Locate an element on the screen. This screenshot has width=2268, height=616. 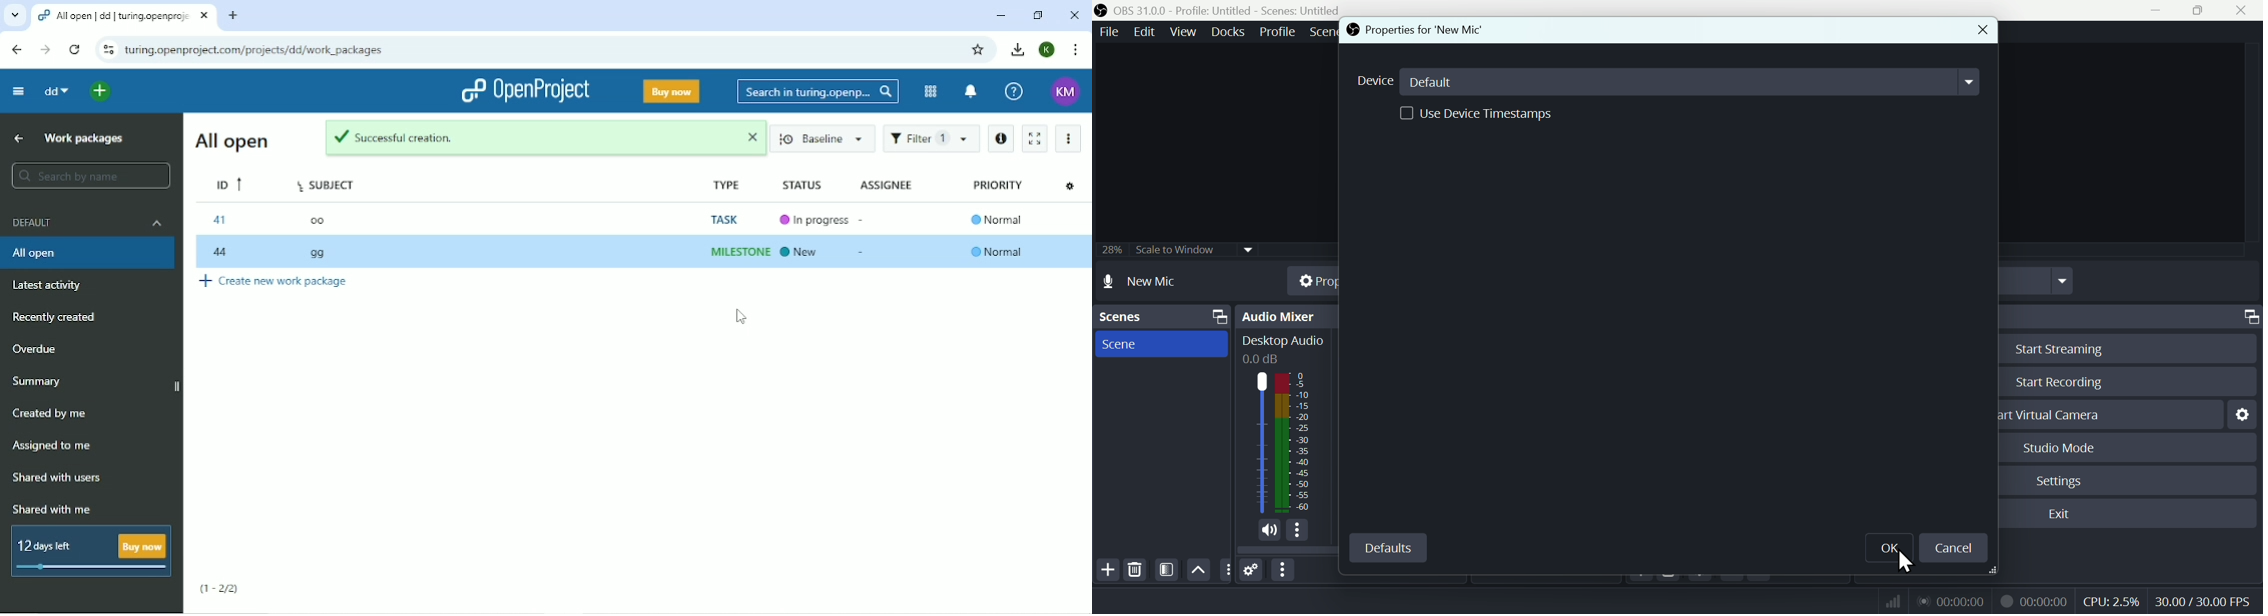
Profile is located at coordinates (1278, 32).